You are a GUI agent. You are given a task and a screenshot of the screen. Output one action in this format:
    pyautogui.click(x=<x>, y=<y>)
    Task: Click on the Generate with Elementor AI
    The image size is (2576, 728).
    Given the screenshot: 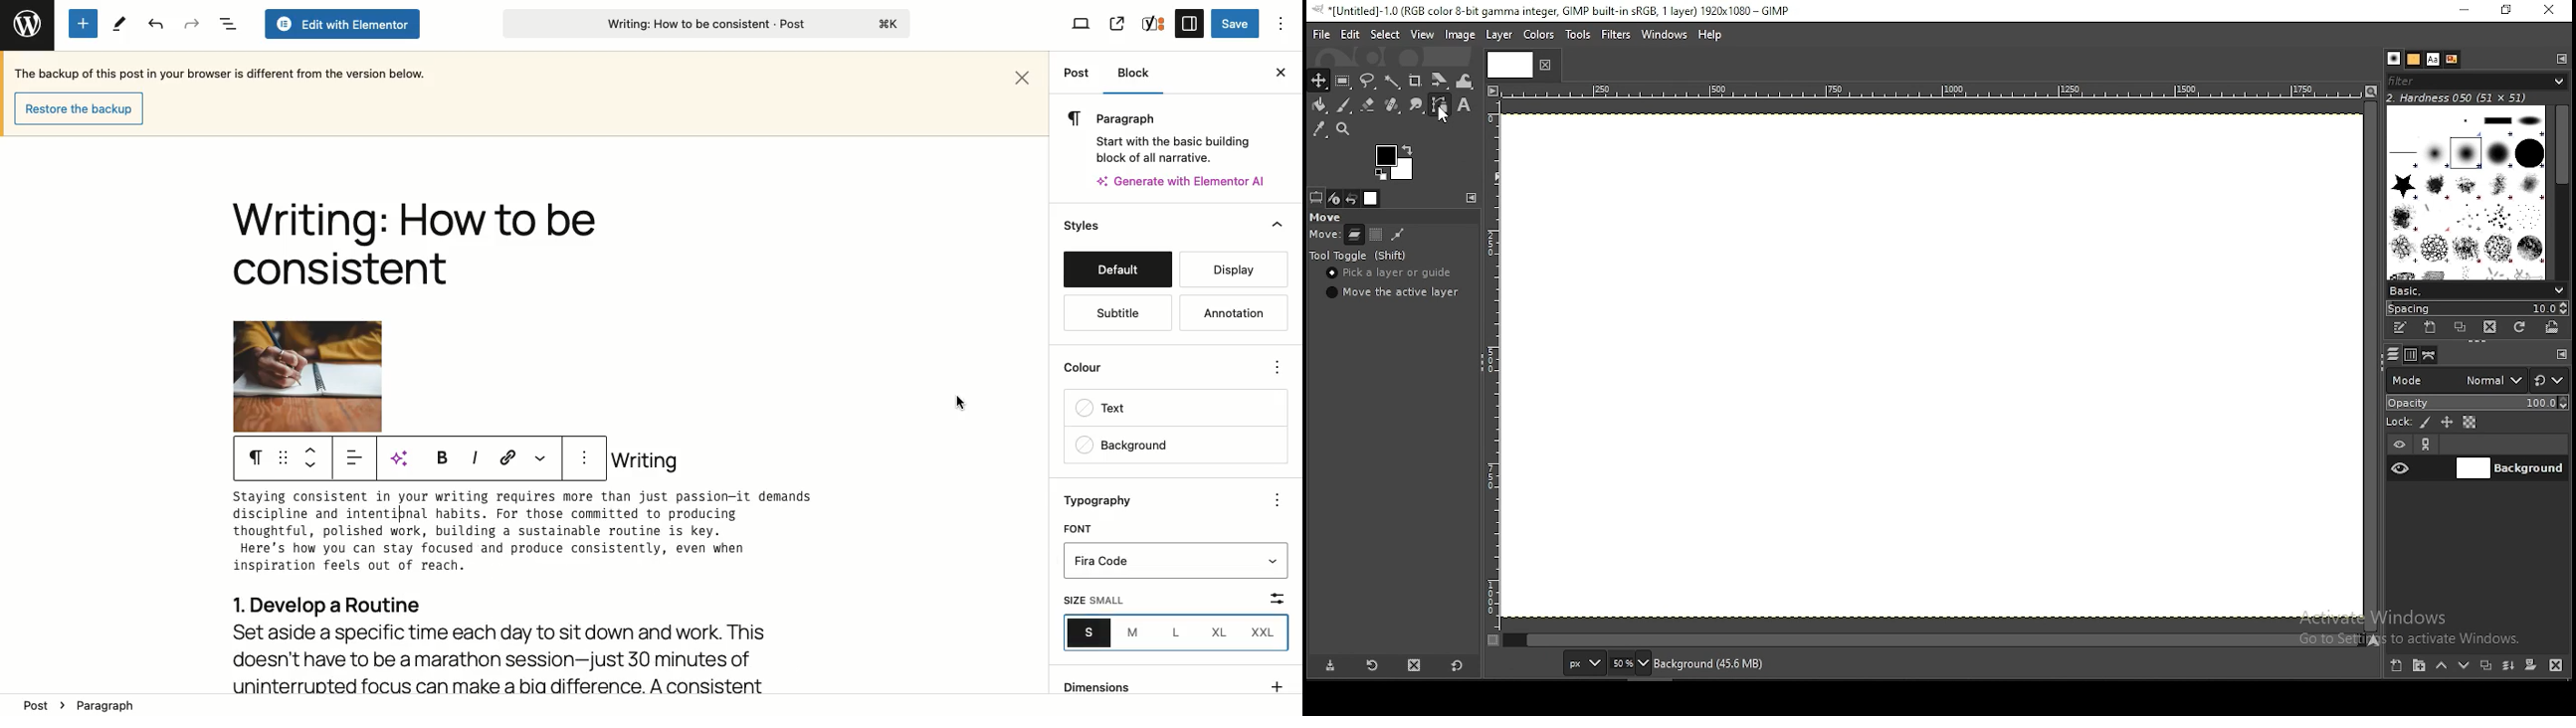 What is the action you would take?
    pyautogui.click(x=1182, y=181)
    